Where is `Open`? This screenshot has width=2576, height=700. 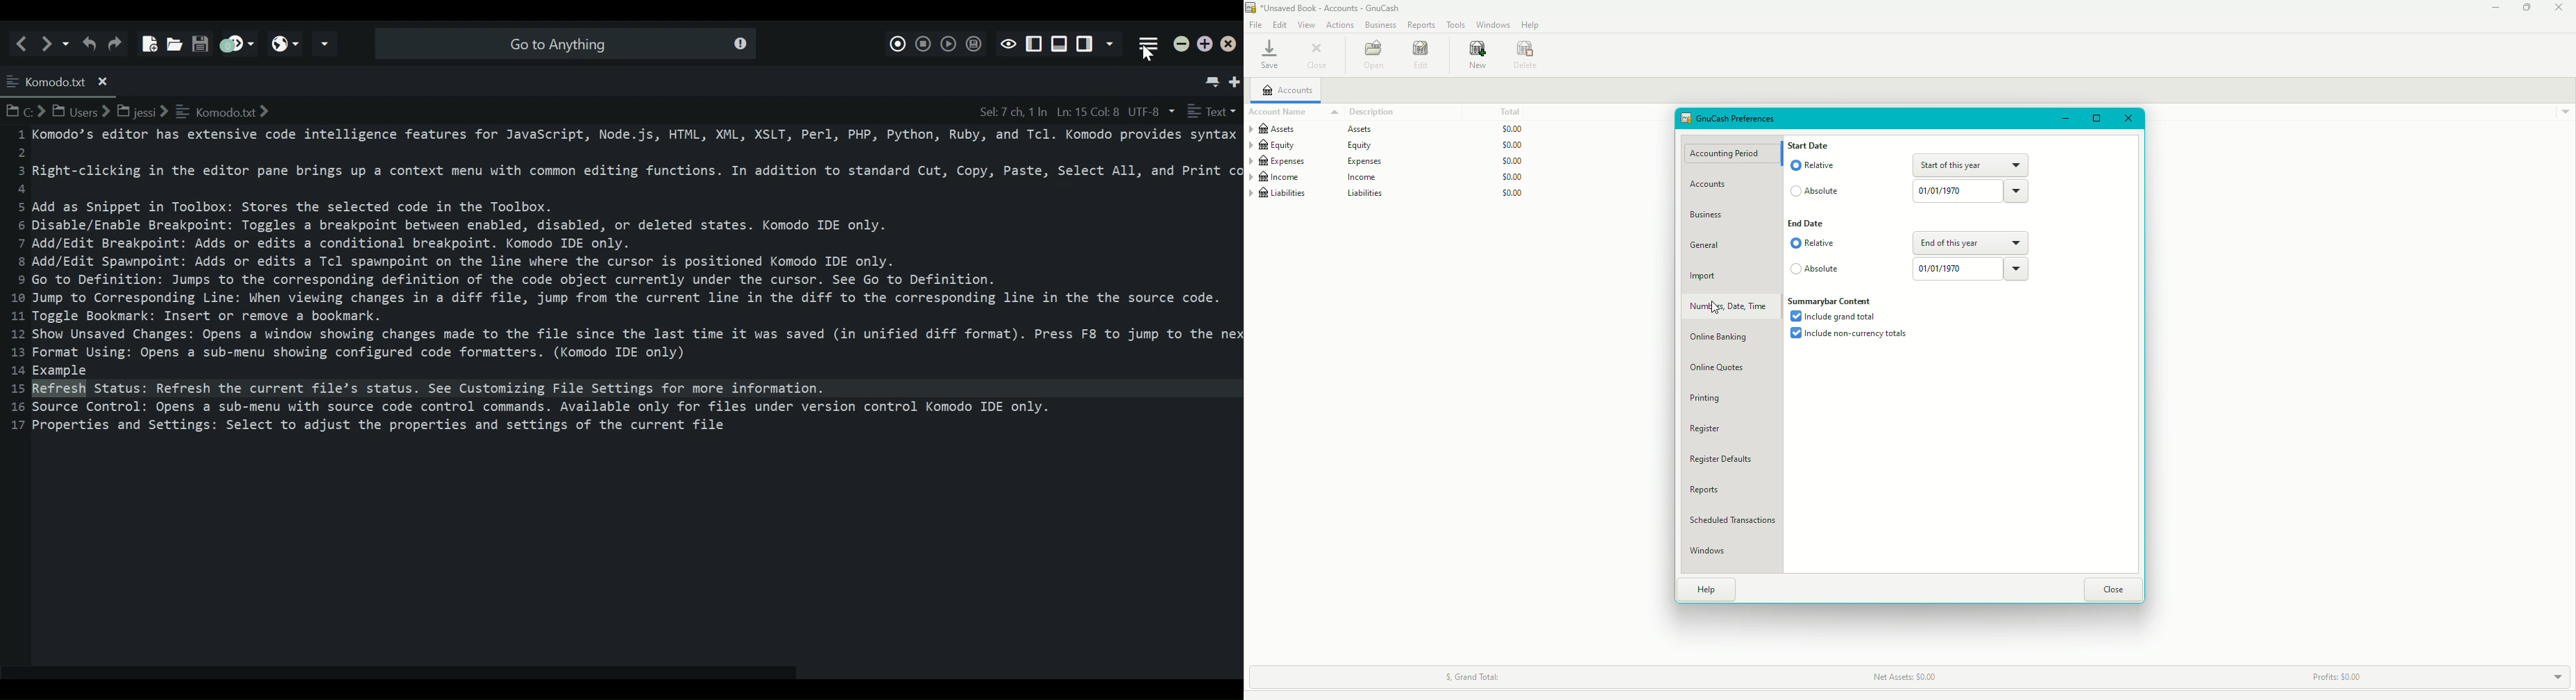 Open is located at coordinates (1375, 55).